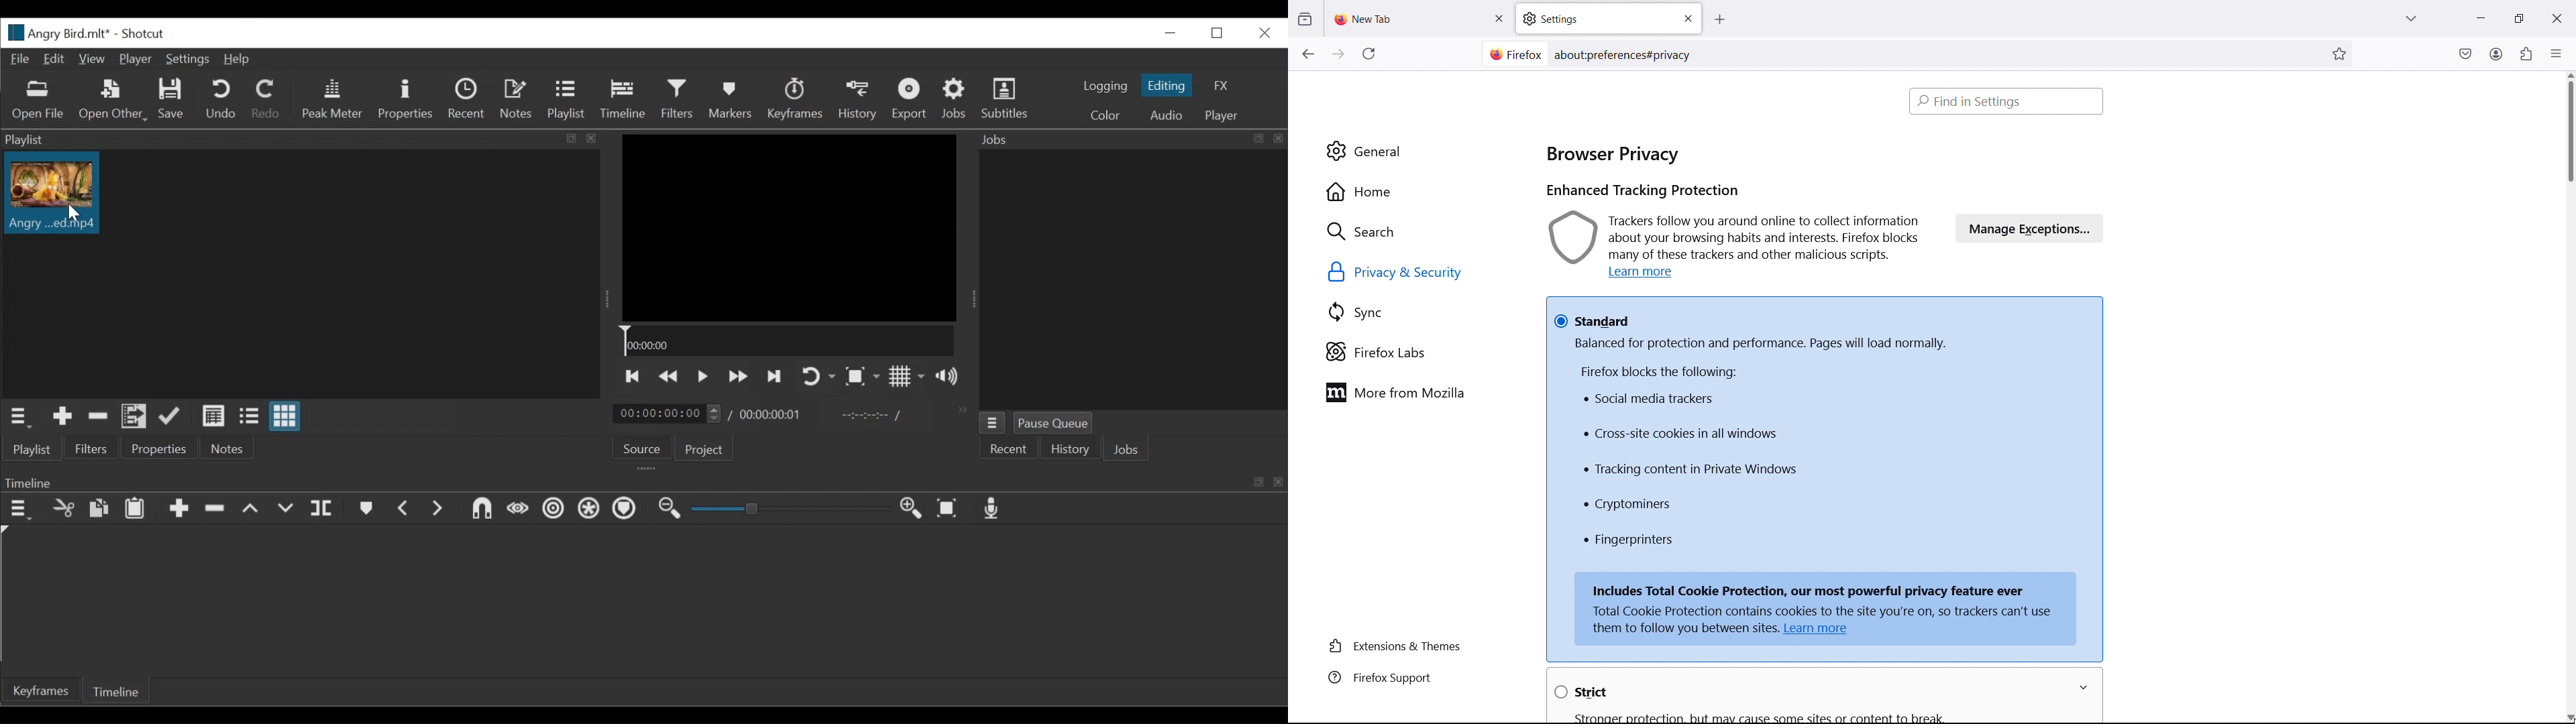 Image resolution: width=2576 pixels, height=728 pixels. Describe the element at coordinates (1414, 152) in the screenshot. I see `general` at that location.